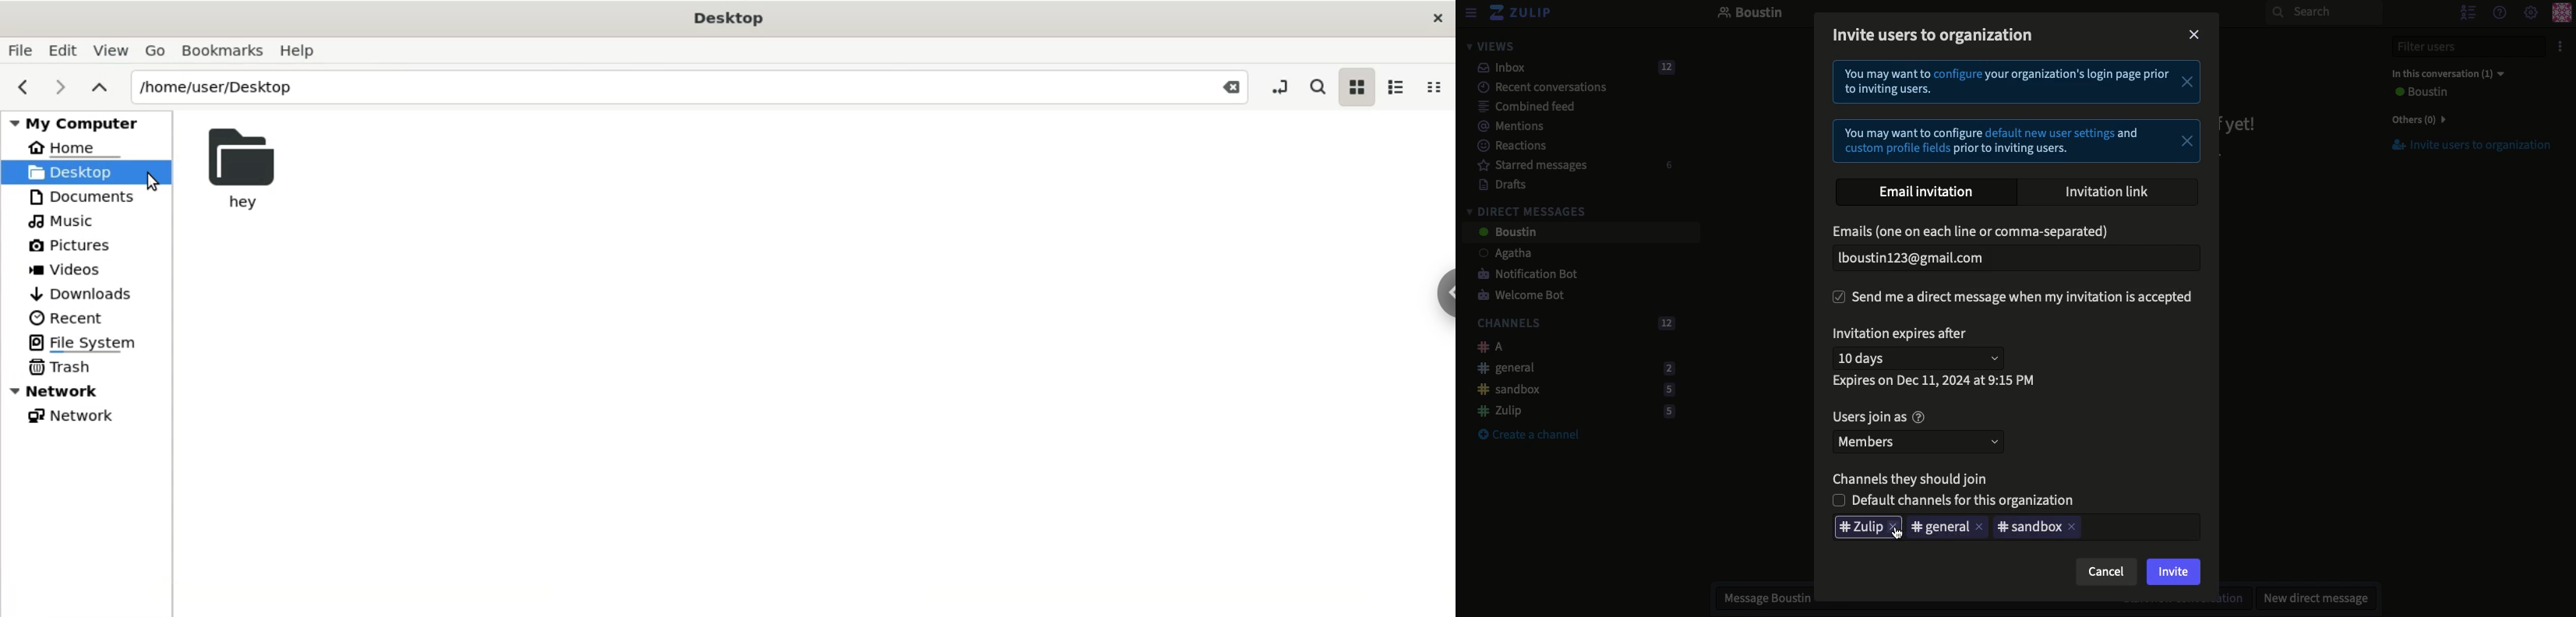 This screenshot has width=2576, height=644. I want to click on , so click(2194, 35).